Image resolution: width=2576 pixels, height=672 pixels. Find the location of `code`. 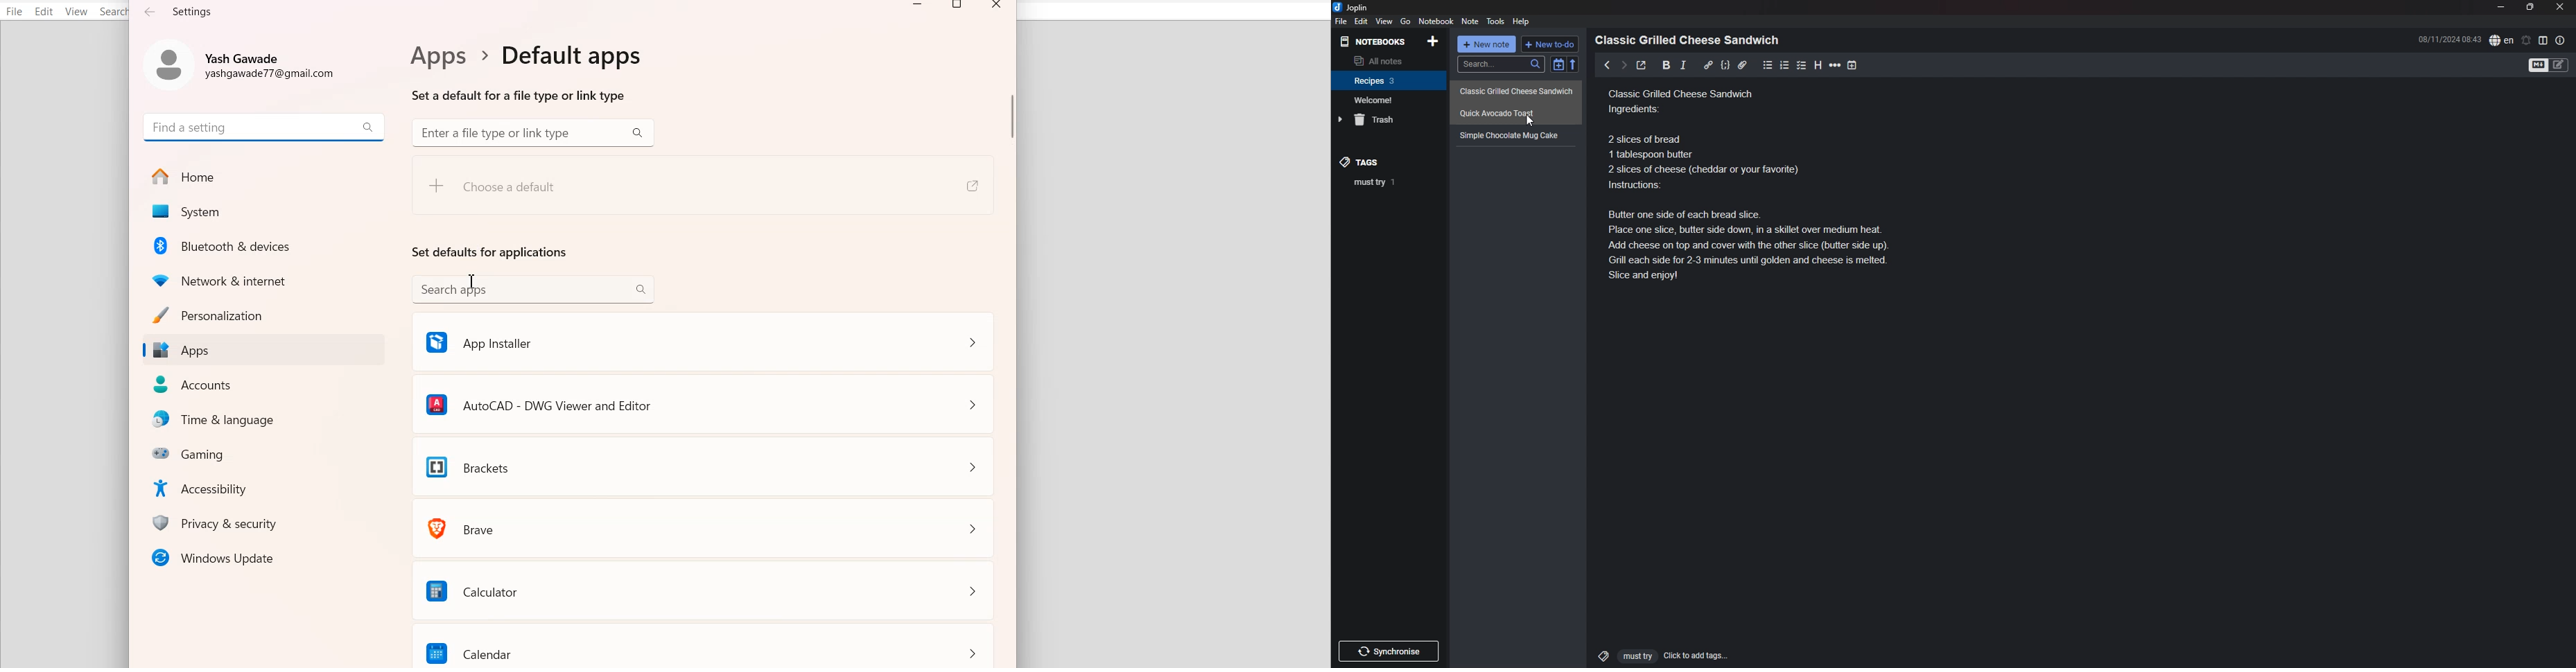

code is located at coordinates (1725, 65).